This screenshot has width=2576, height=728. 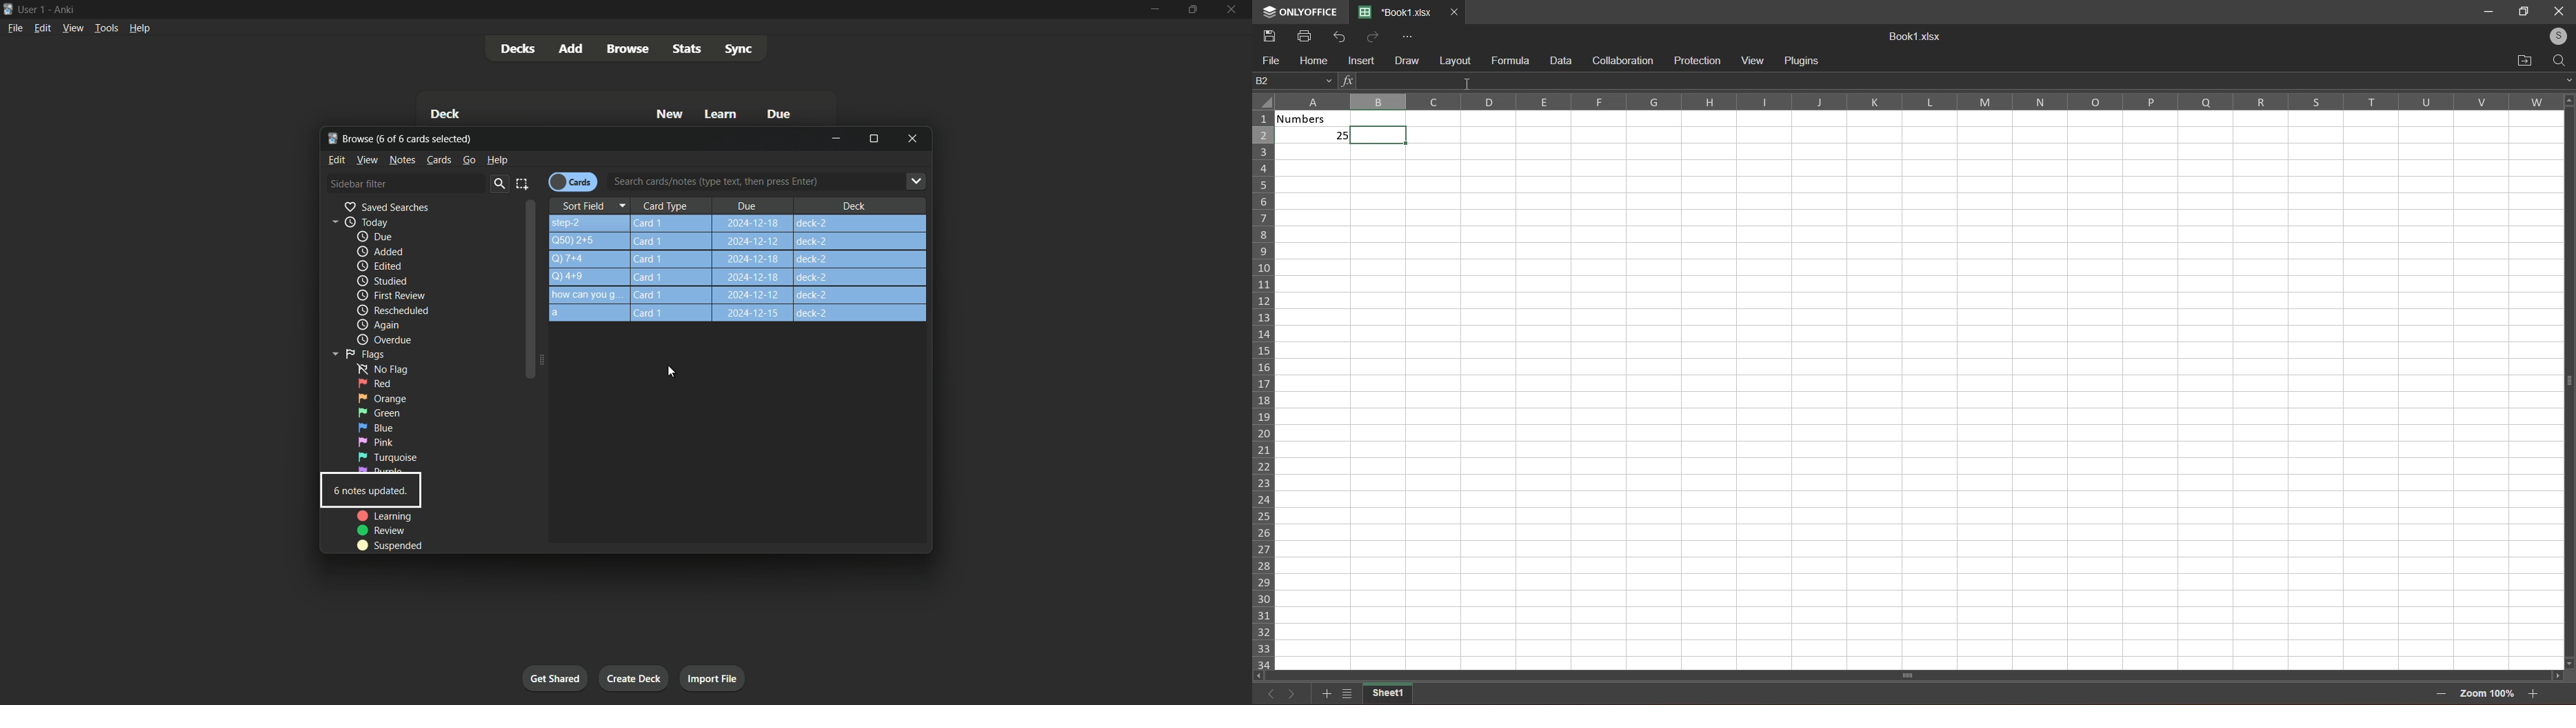 What do you see at coordinates (669, 371) in the screenshot?
I see `cursor` at bounding box center [669, 371].